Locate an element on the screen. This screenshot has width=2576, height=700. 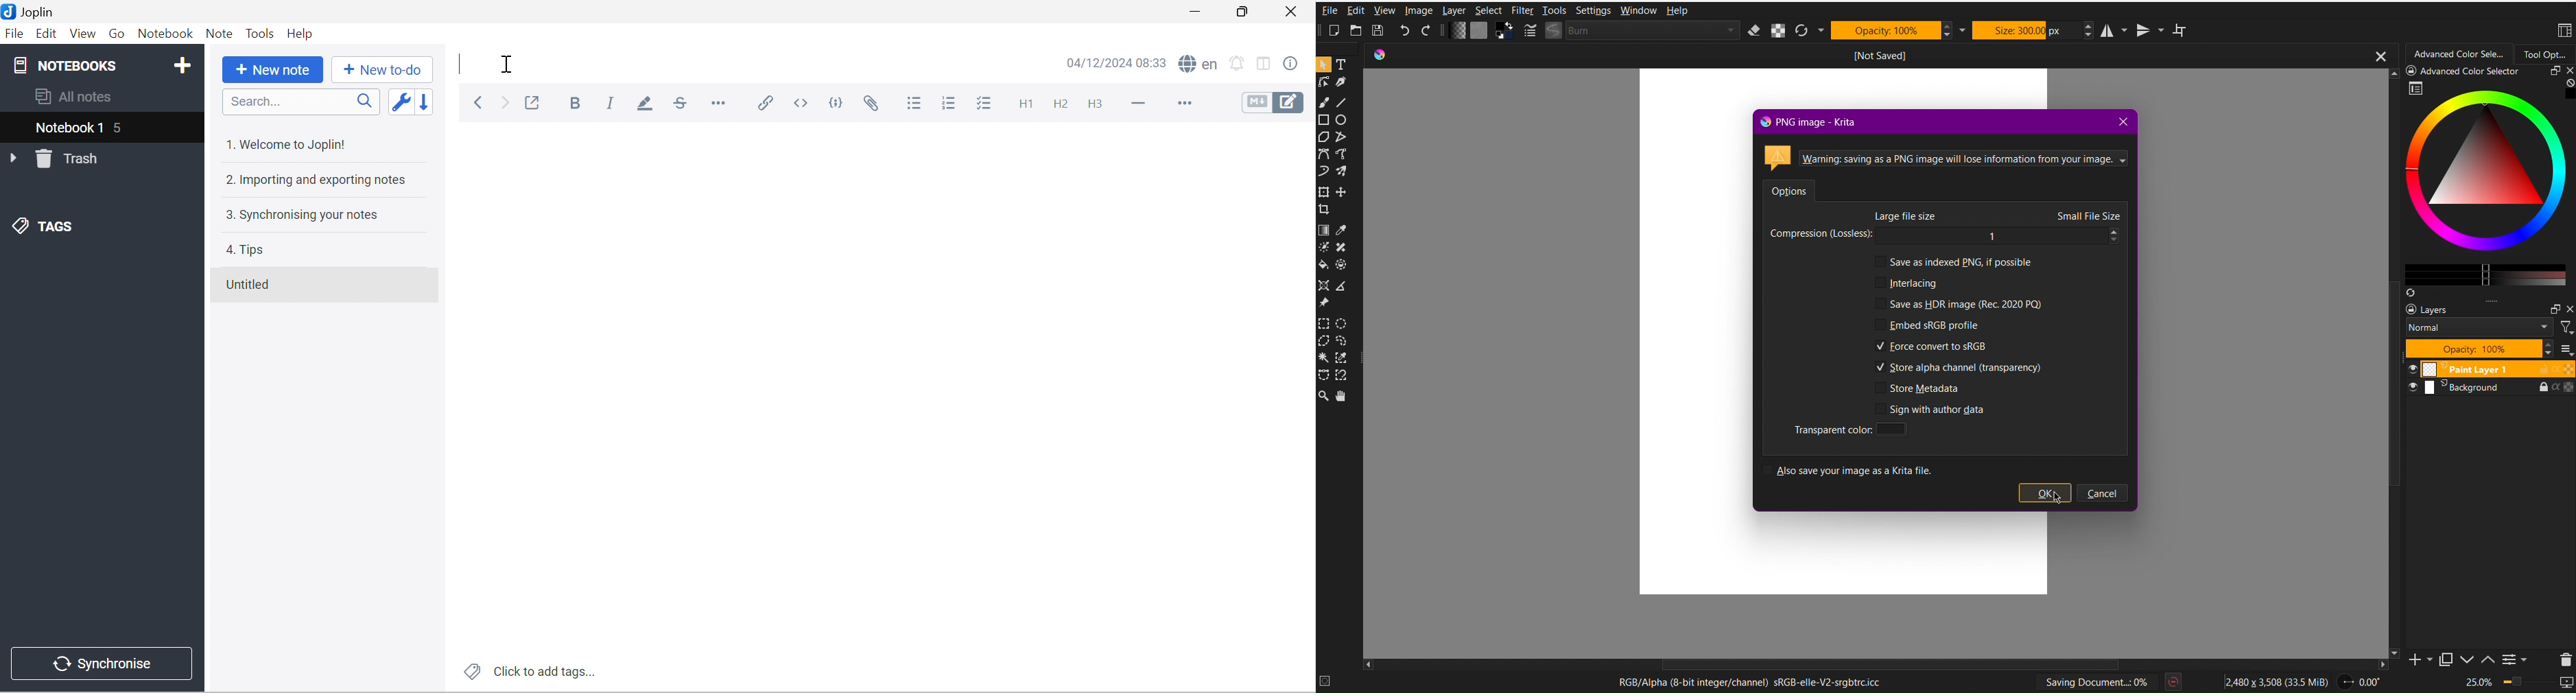
Numbered list is located at coordinates (953, 104).